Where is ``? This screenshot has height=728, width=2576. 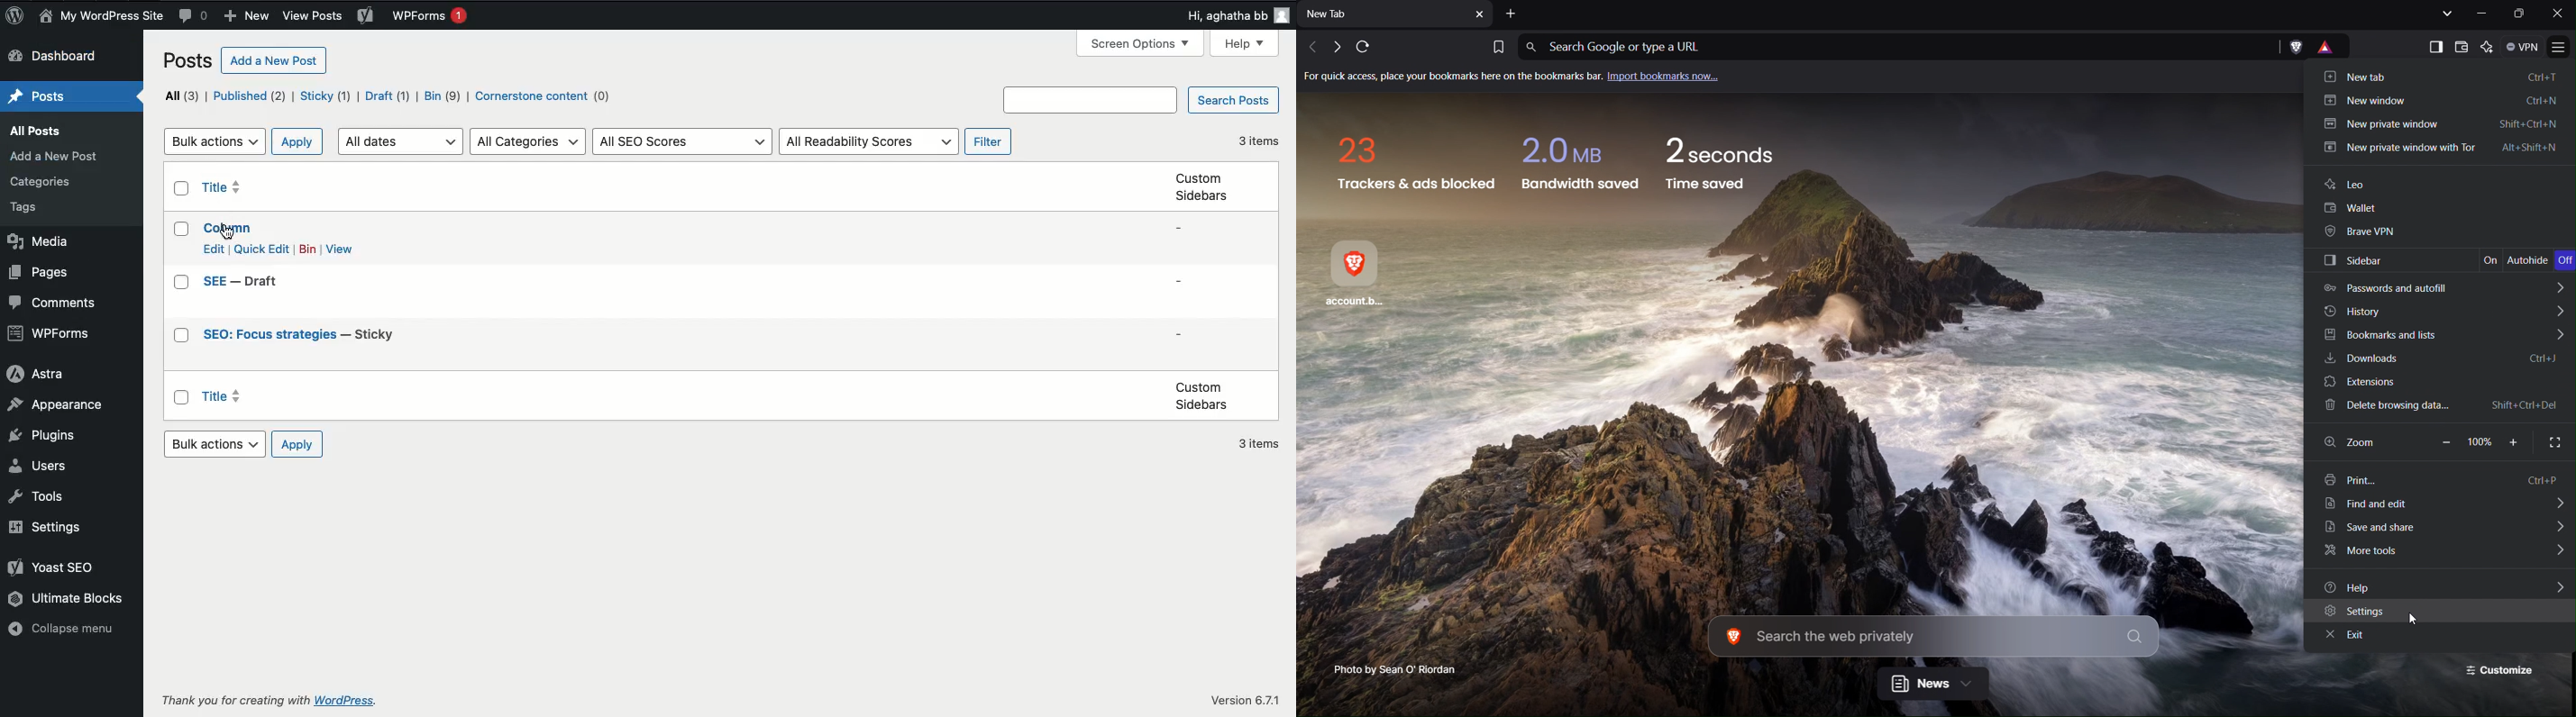  is located at coordinates (233, 701).